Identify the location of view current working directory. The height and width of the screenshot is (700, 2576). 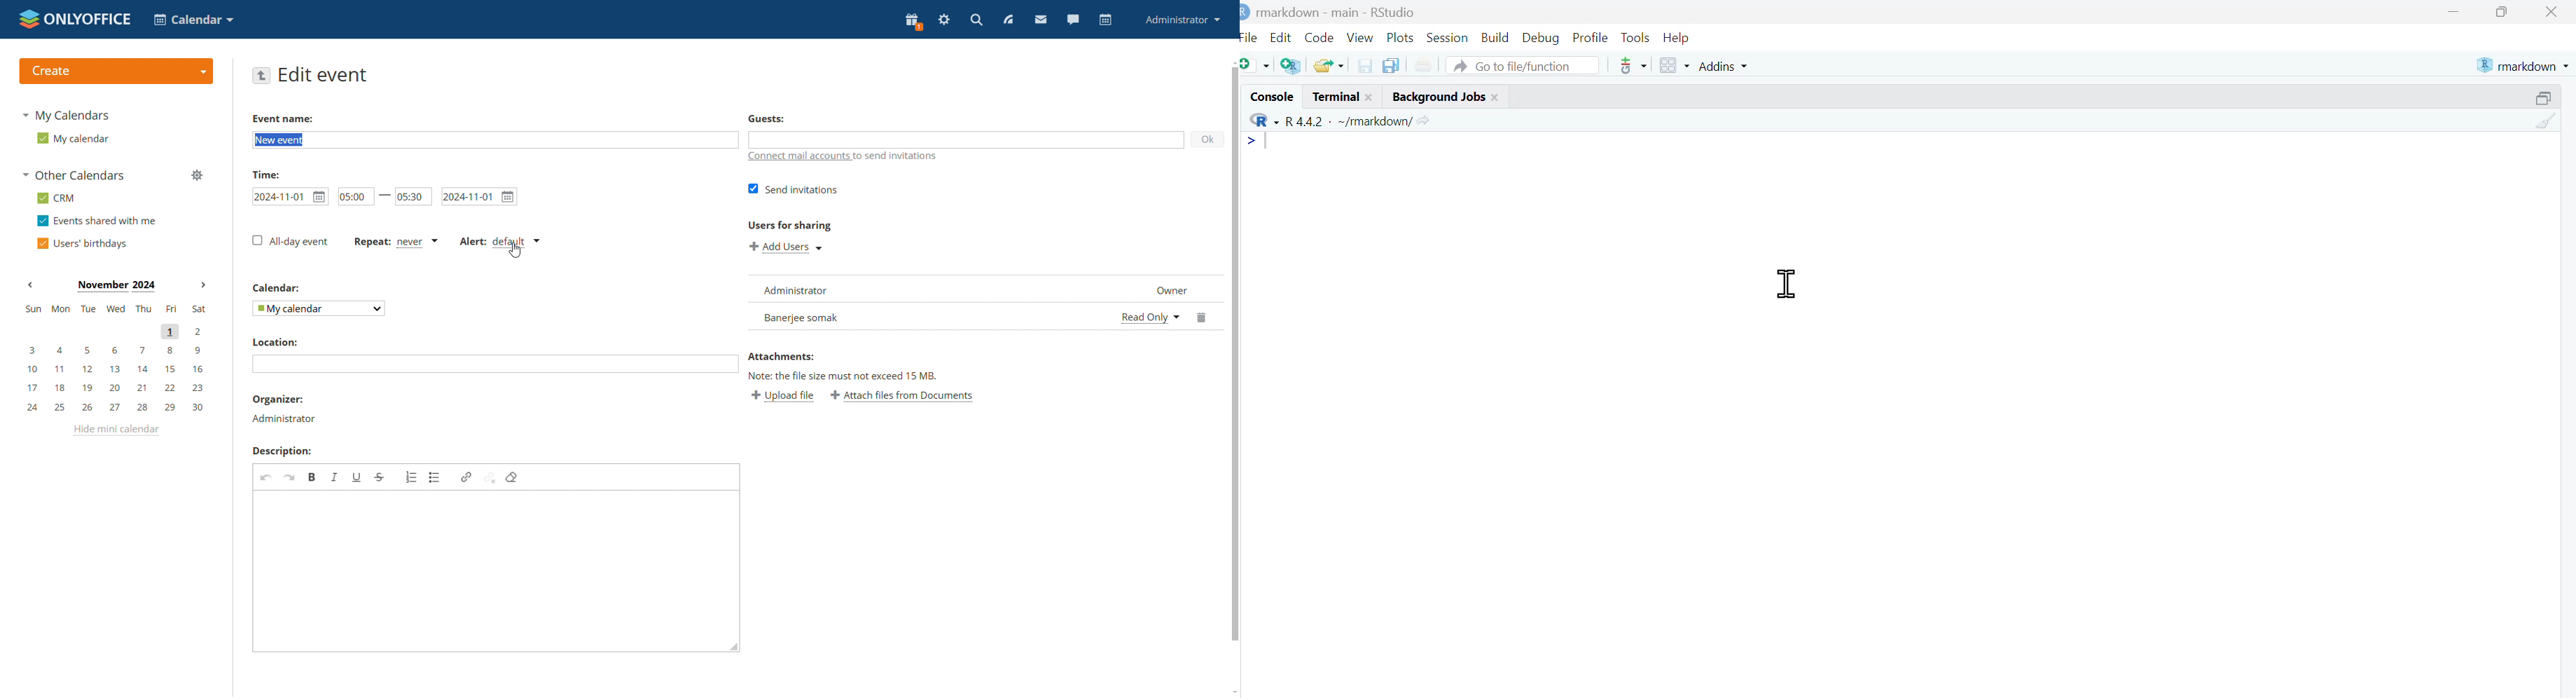
(1424, 120).